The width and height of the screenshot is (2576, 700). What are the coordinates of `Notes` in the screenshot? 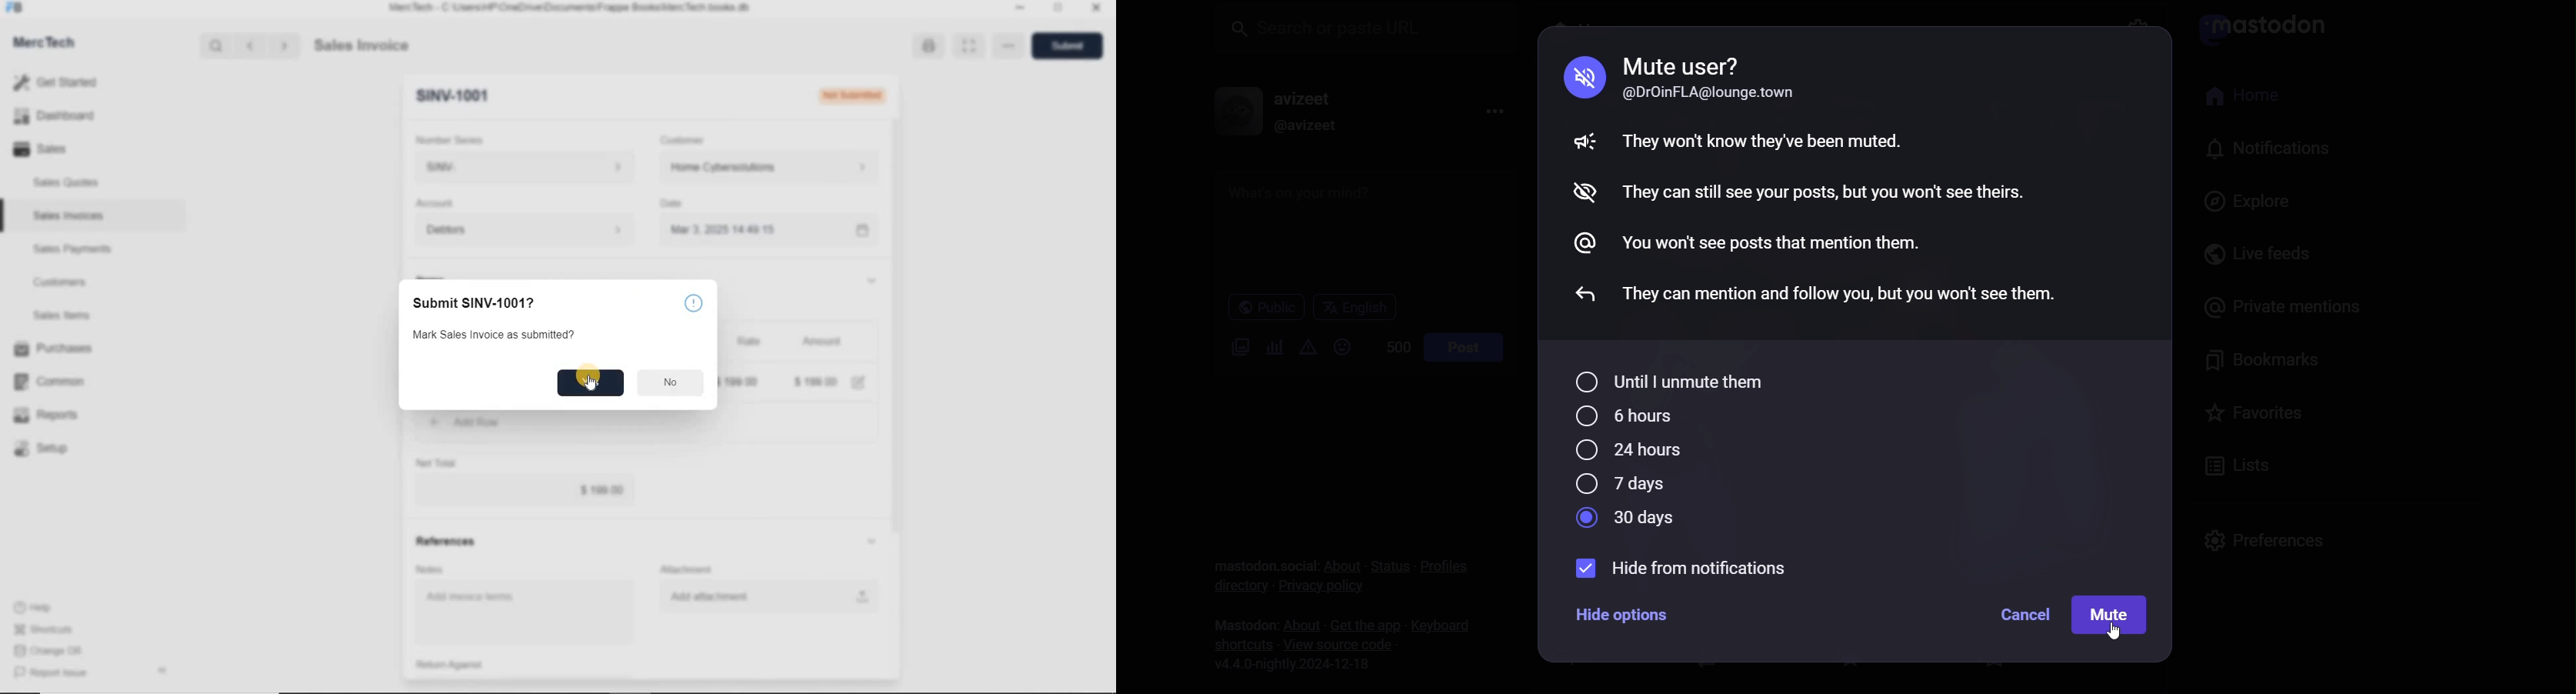 It's located at (432, 569).